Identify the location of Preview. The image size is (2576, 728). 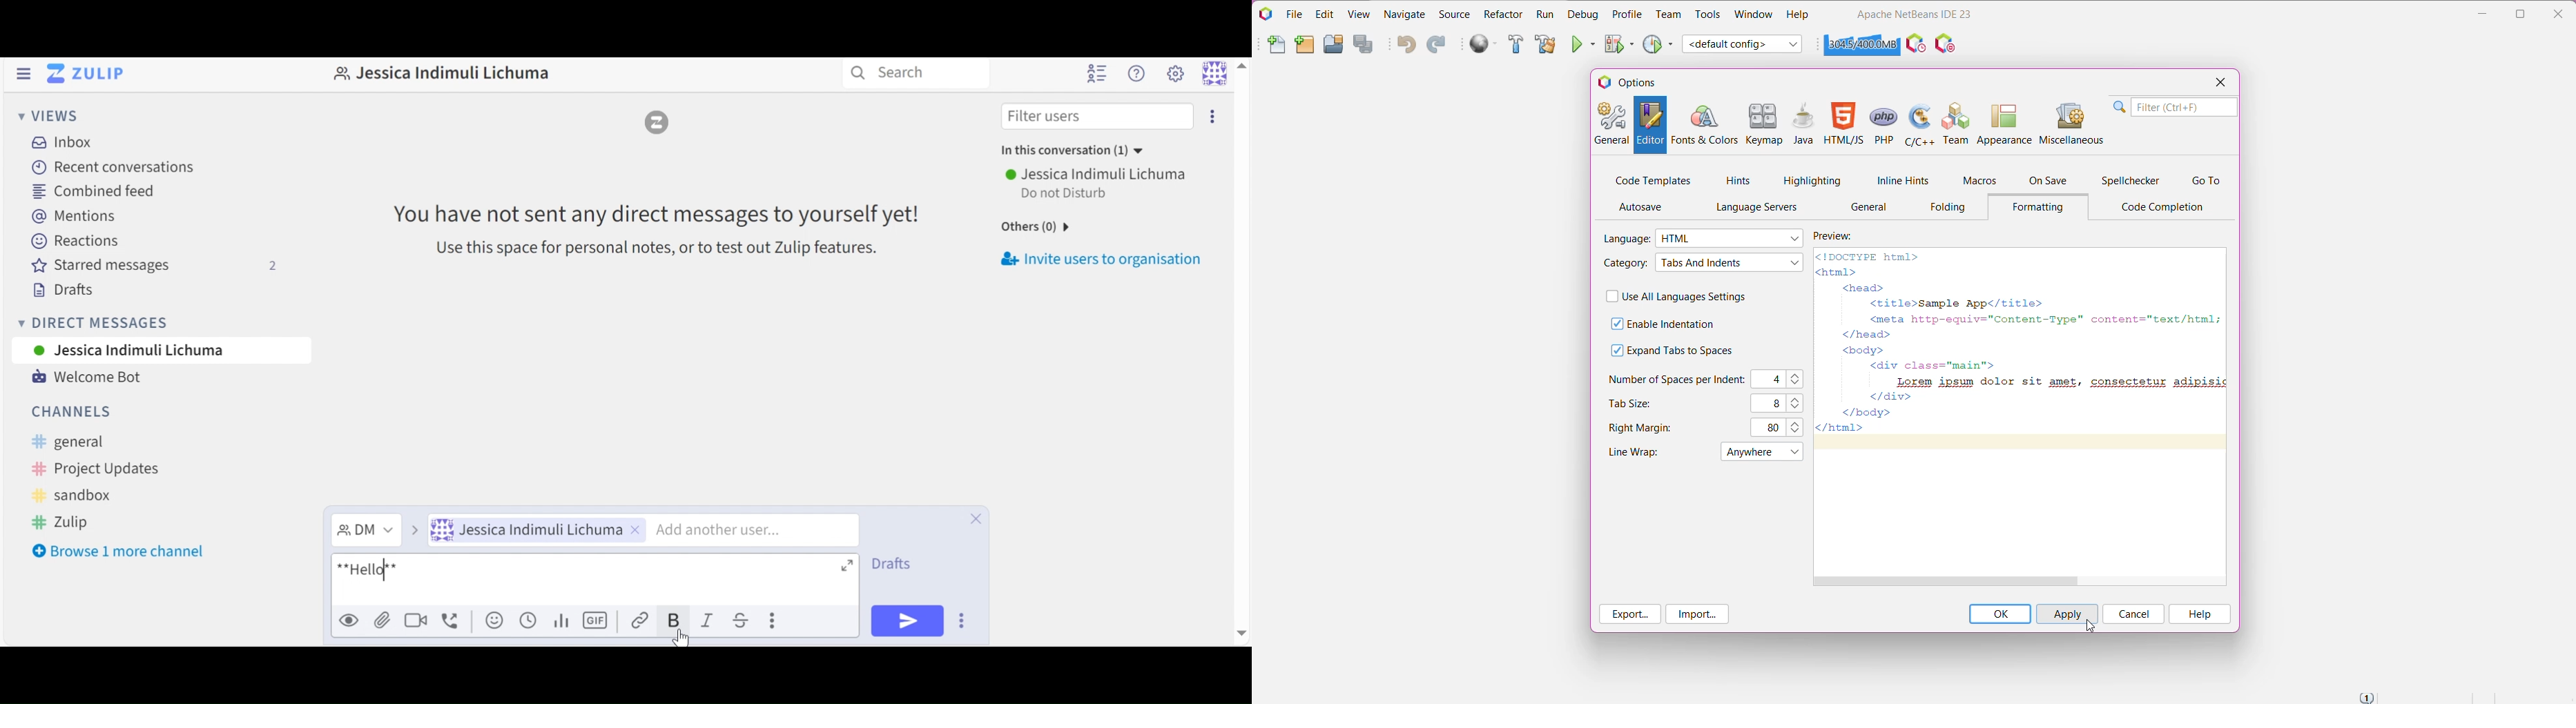
(350, 619).